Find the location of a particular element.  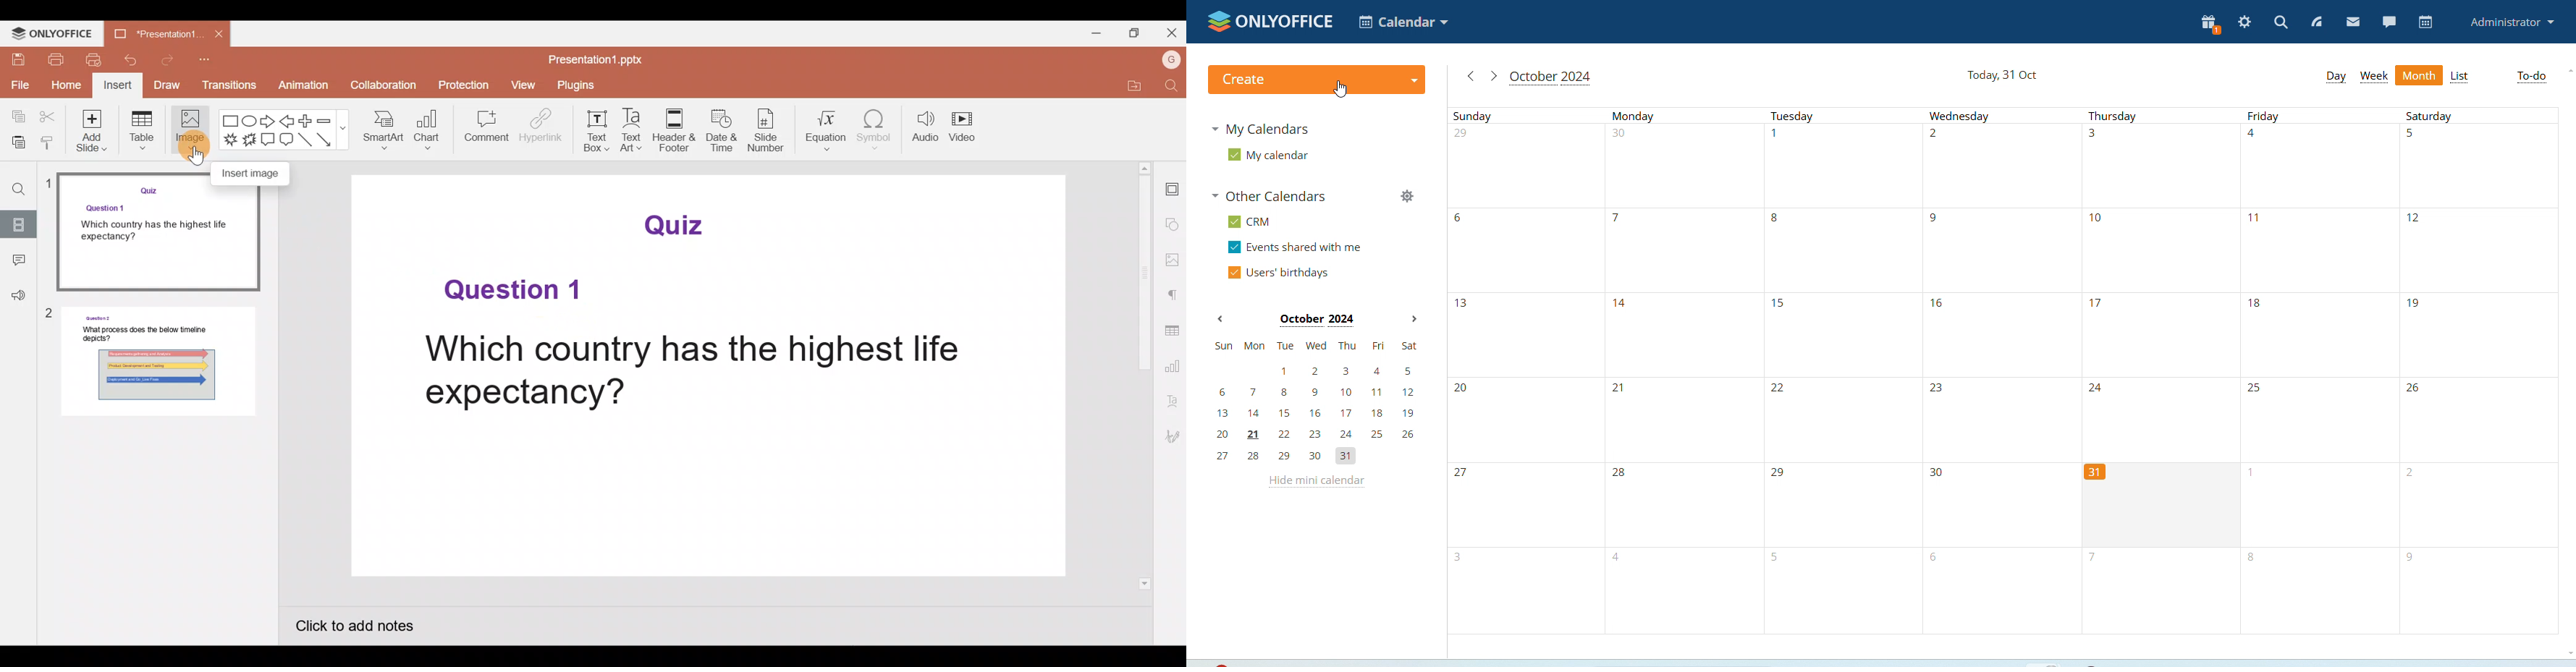

Signature settings is located at coordinates (1173, 437).